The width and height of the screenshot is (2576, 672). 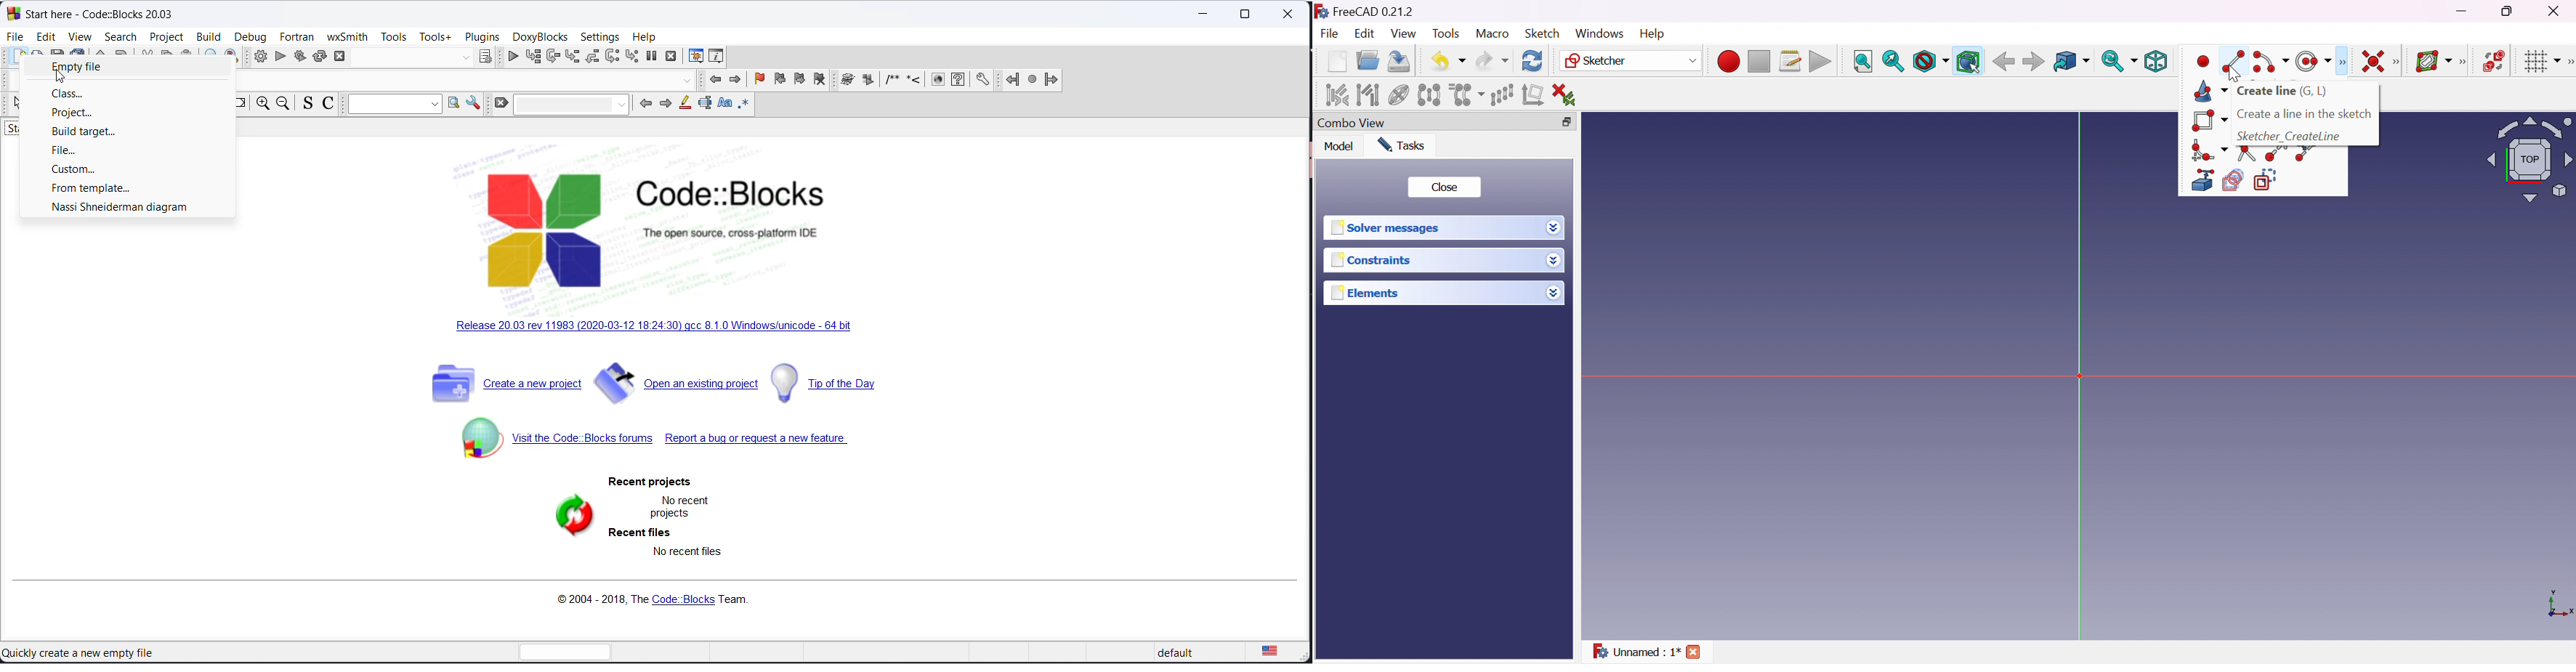 What do you see at coordinates (533, 59) in the screenshot?
I see `run to cursor` at bounding box center [533, 59].